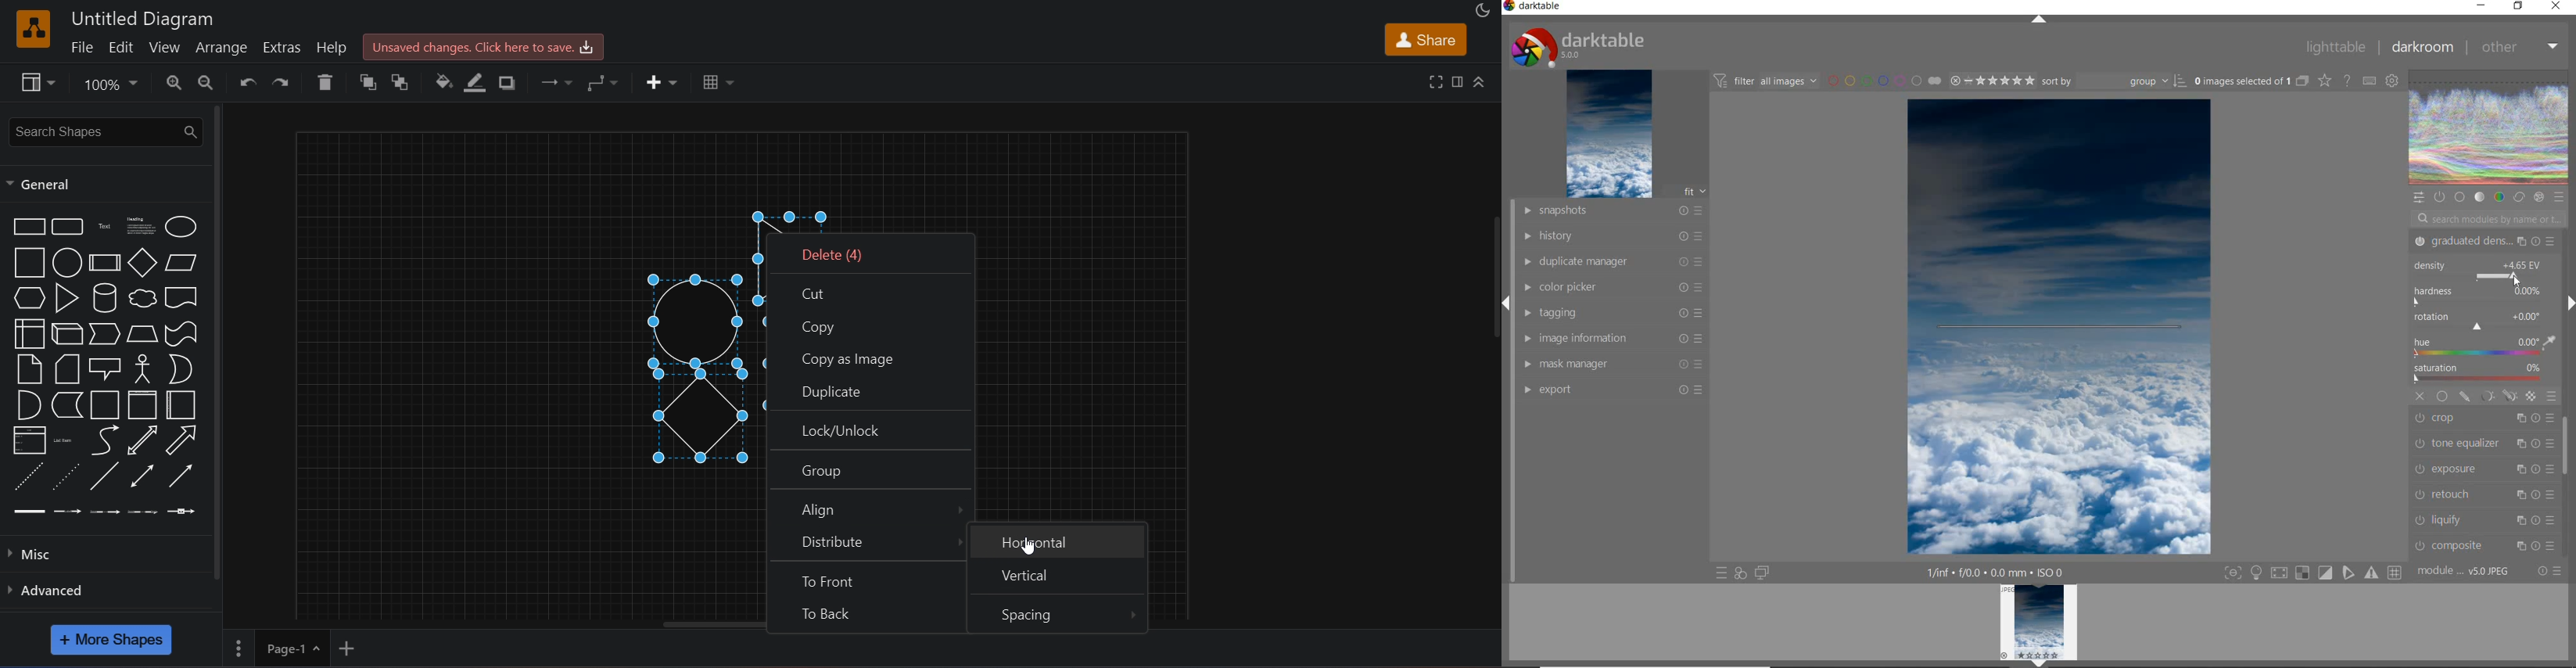  I want to click on BASE, so click(2461, 197).